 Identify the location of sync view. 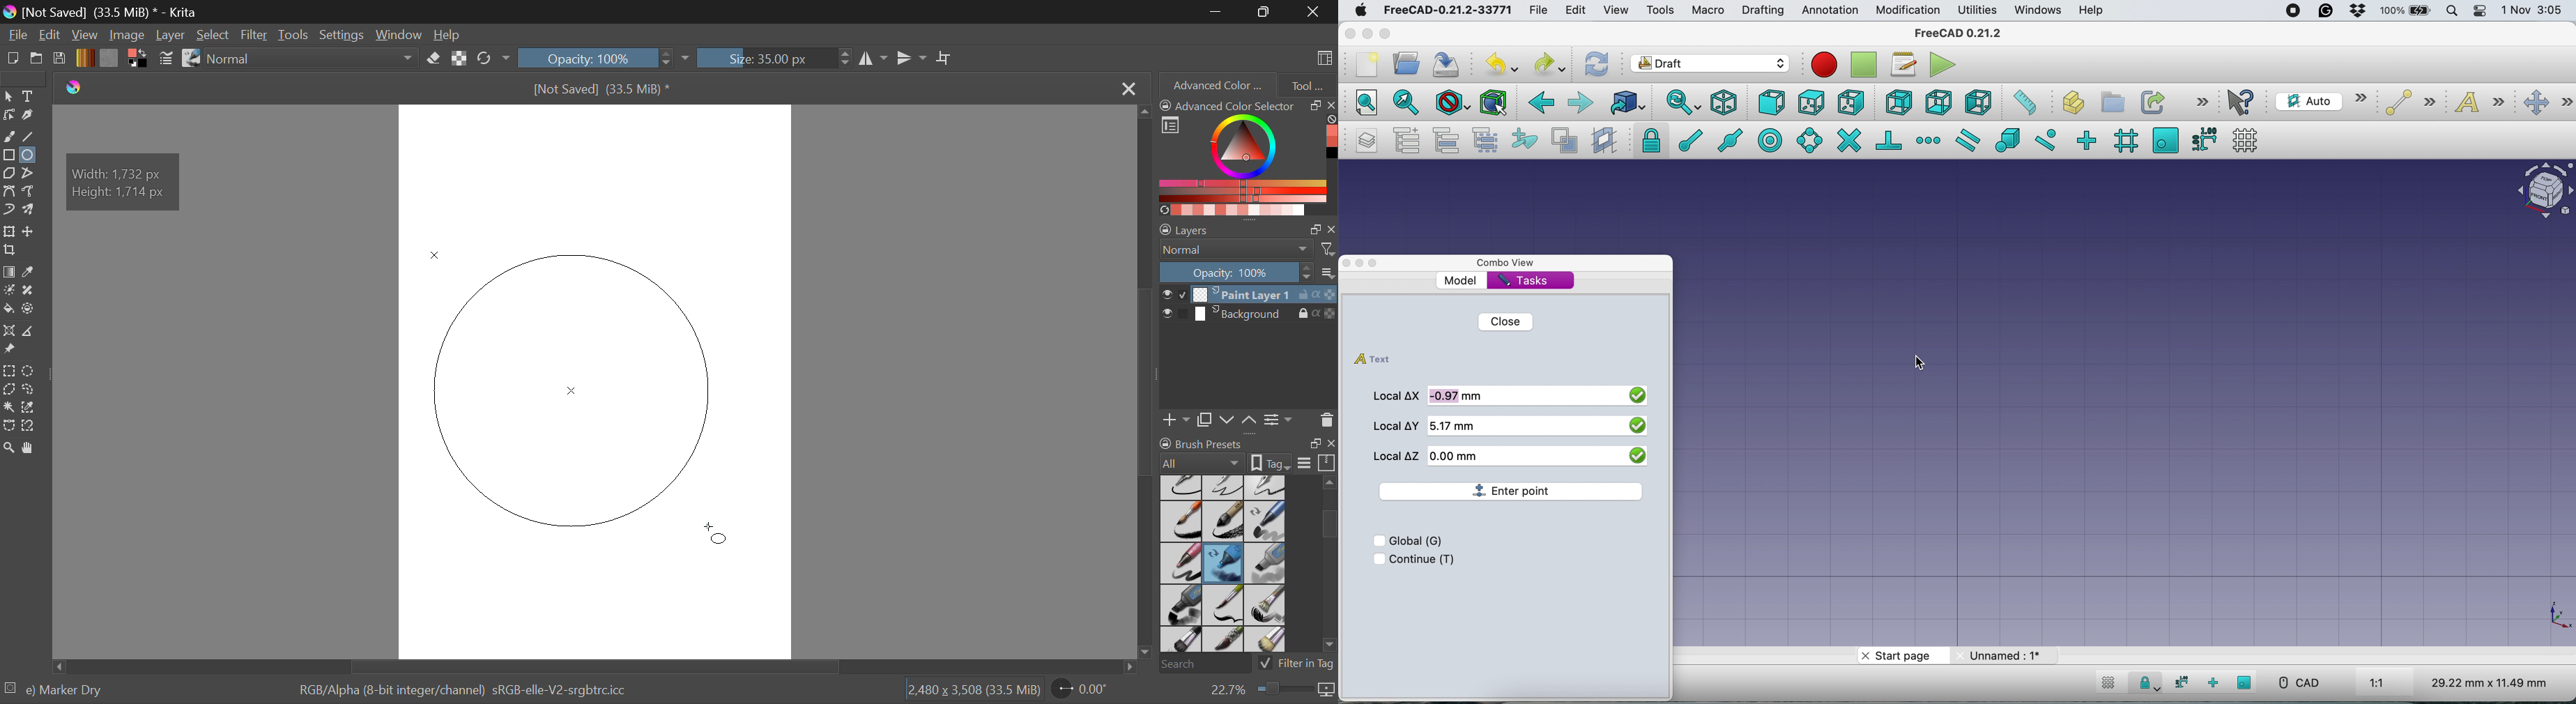
(1683, 102).